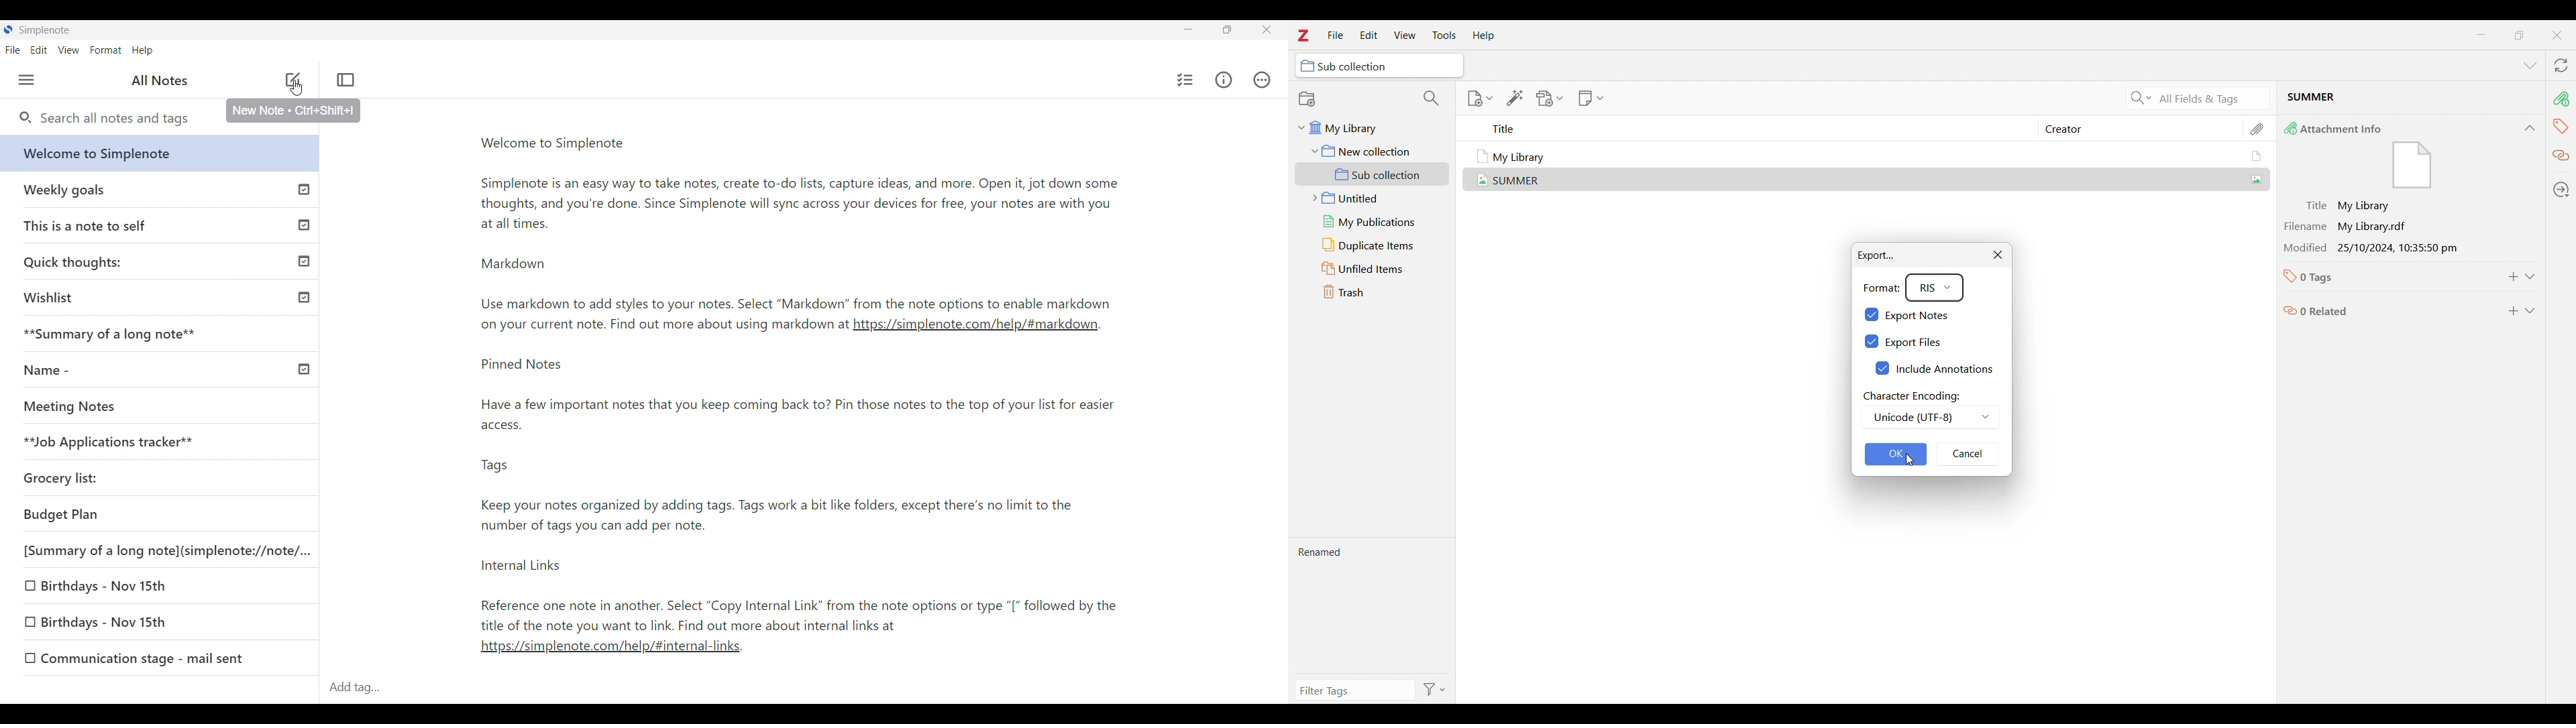 The image size is (2576, 728). I want to click on Unpublished note, so click(108, 621).